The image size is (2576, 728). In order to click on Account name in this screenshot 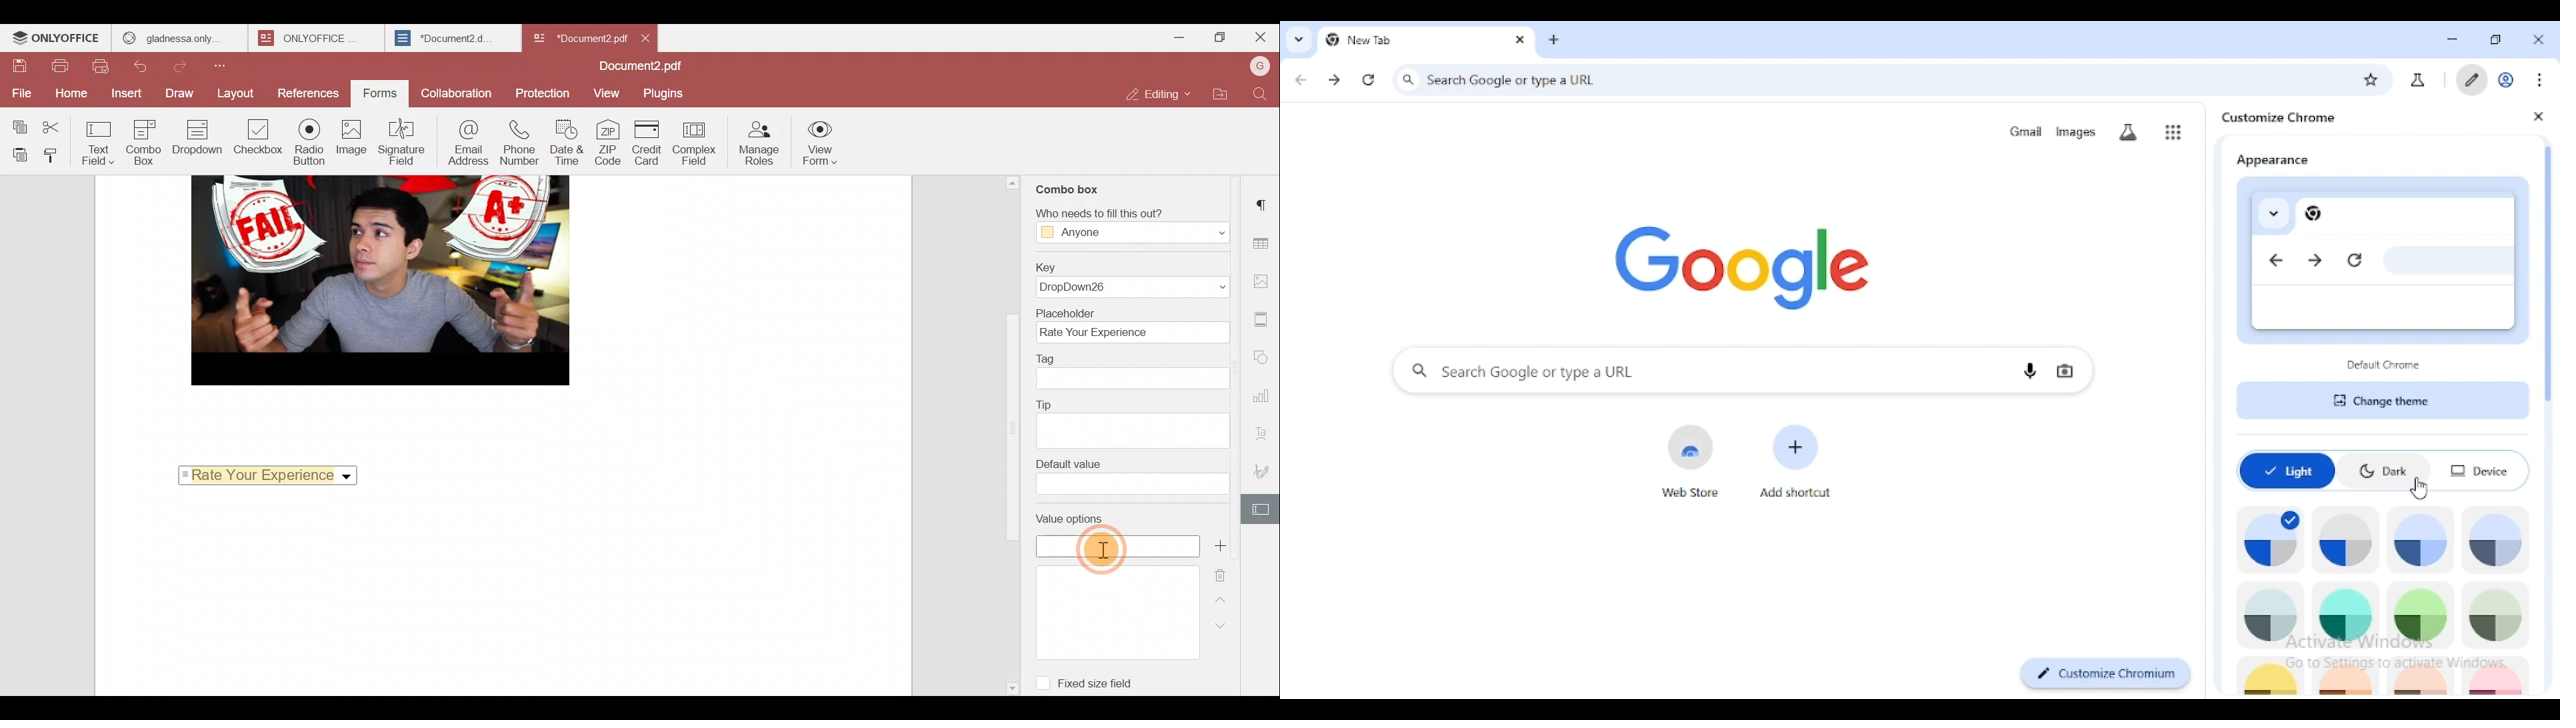, I will do `click(1256, 70)`.